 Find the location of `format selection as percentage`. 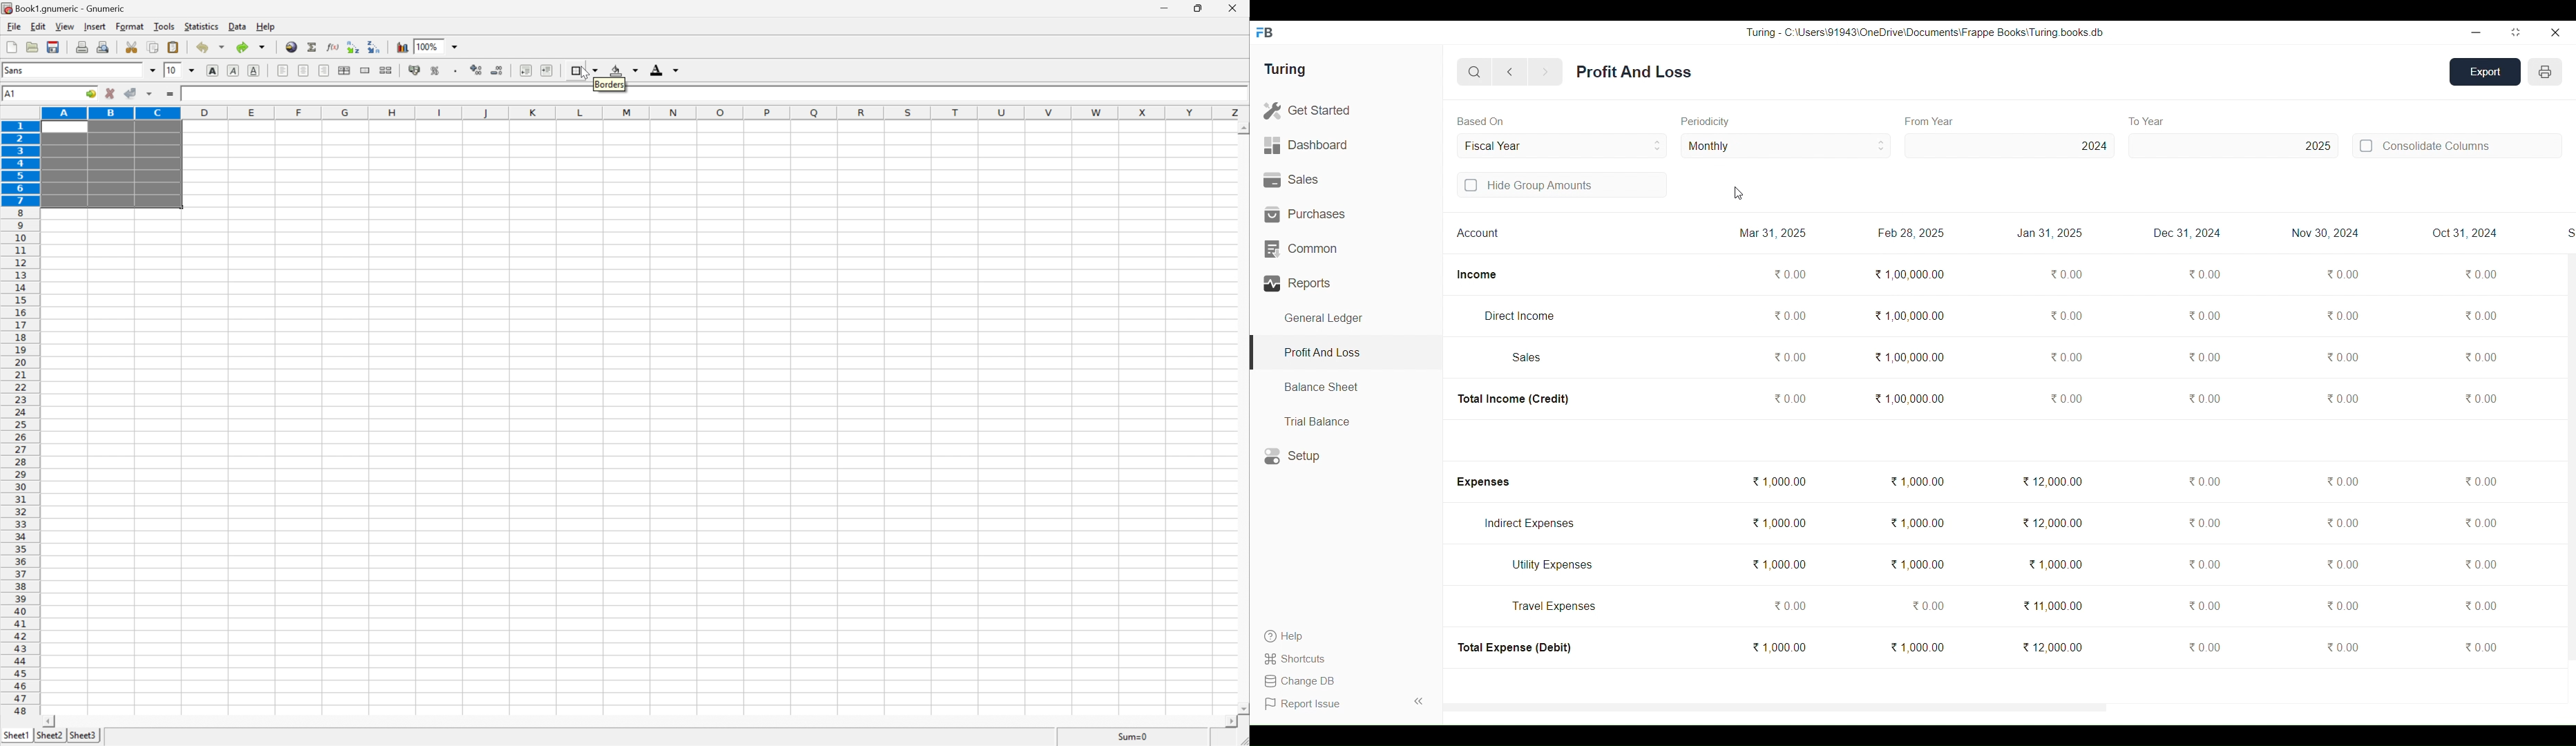

format selection as percentage is located at coordinates (436, 70).